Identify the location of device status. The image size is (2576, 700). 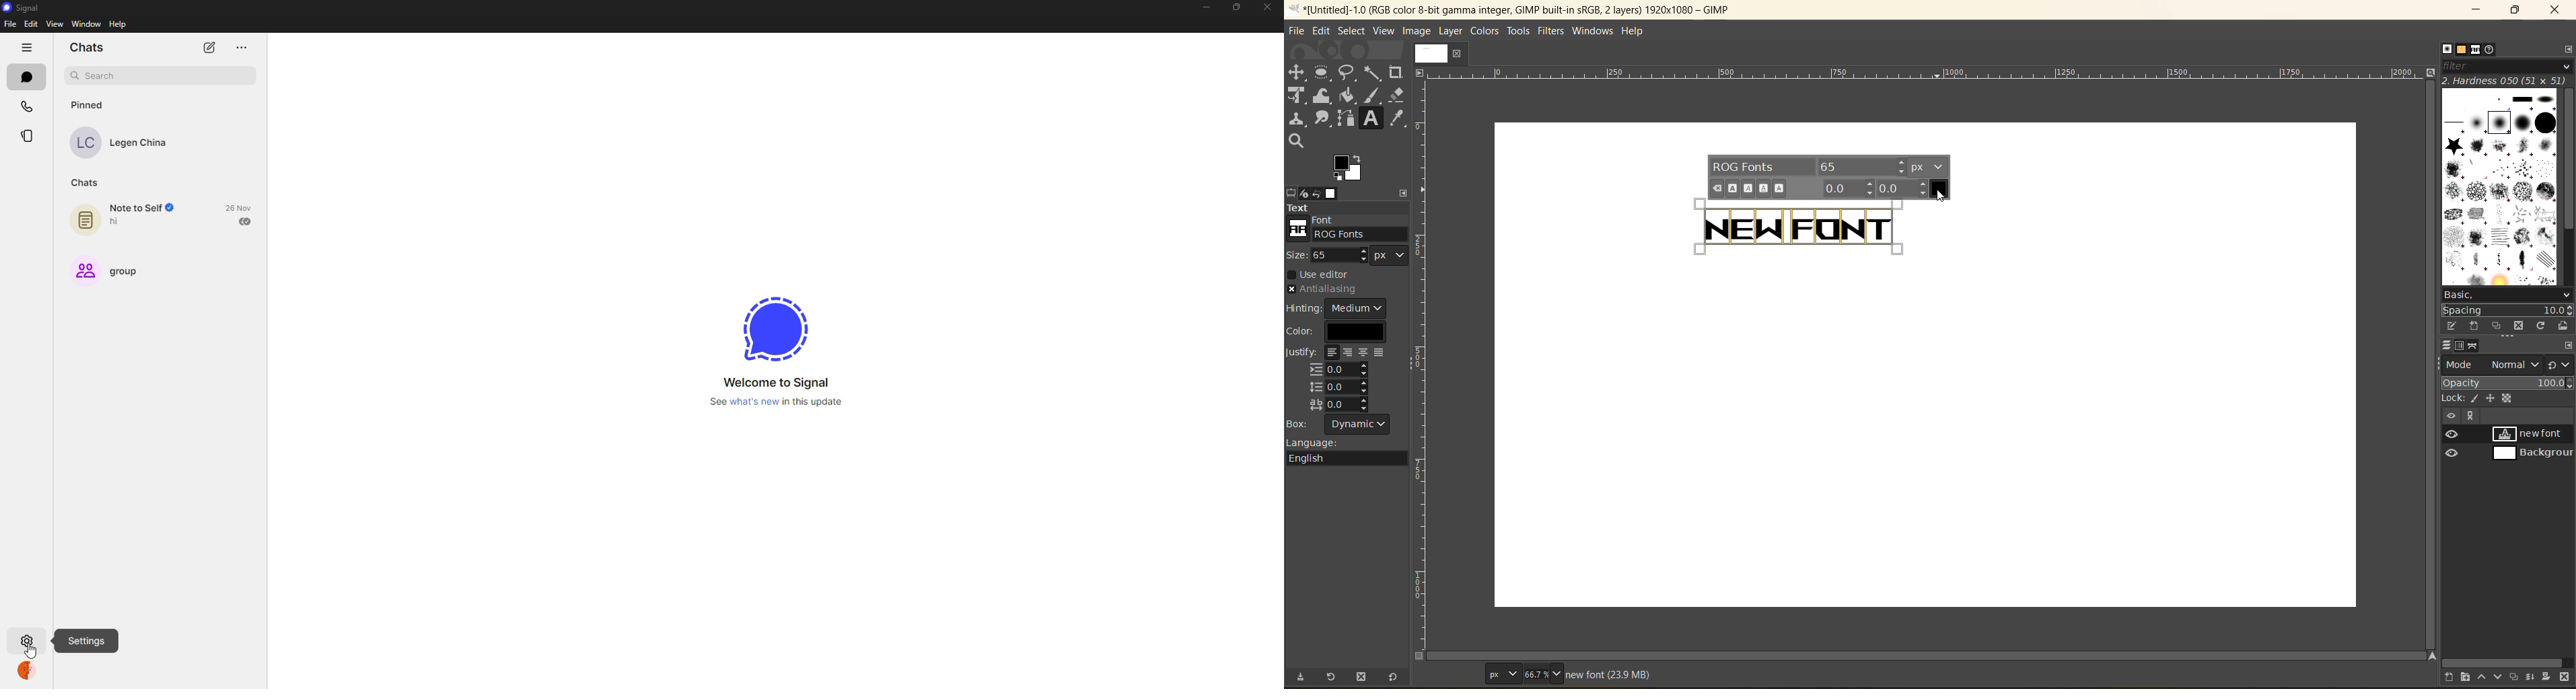
(1305, 194).